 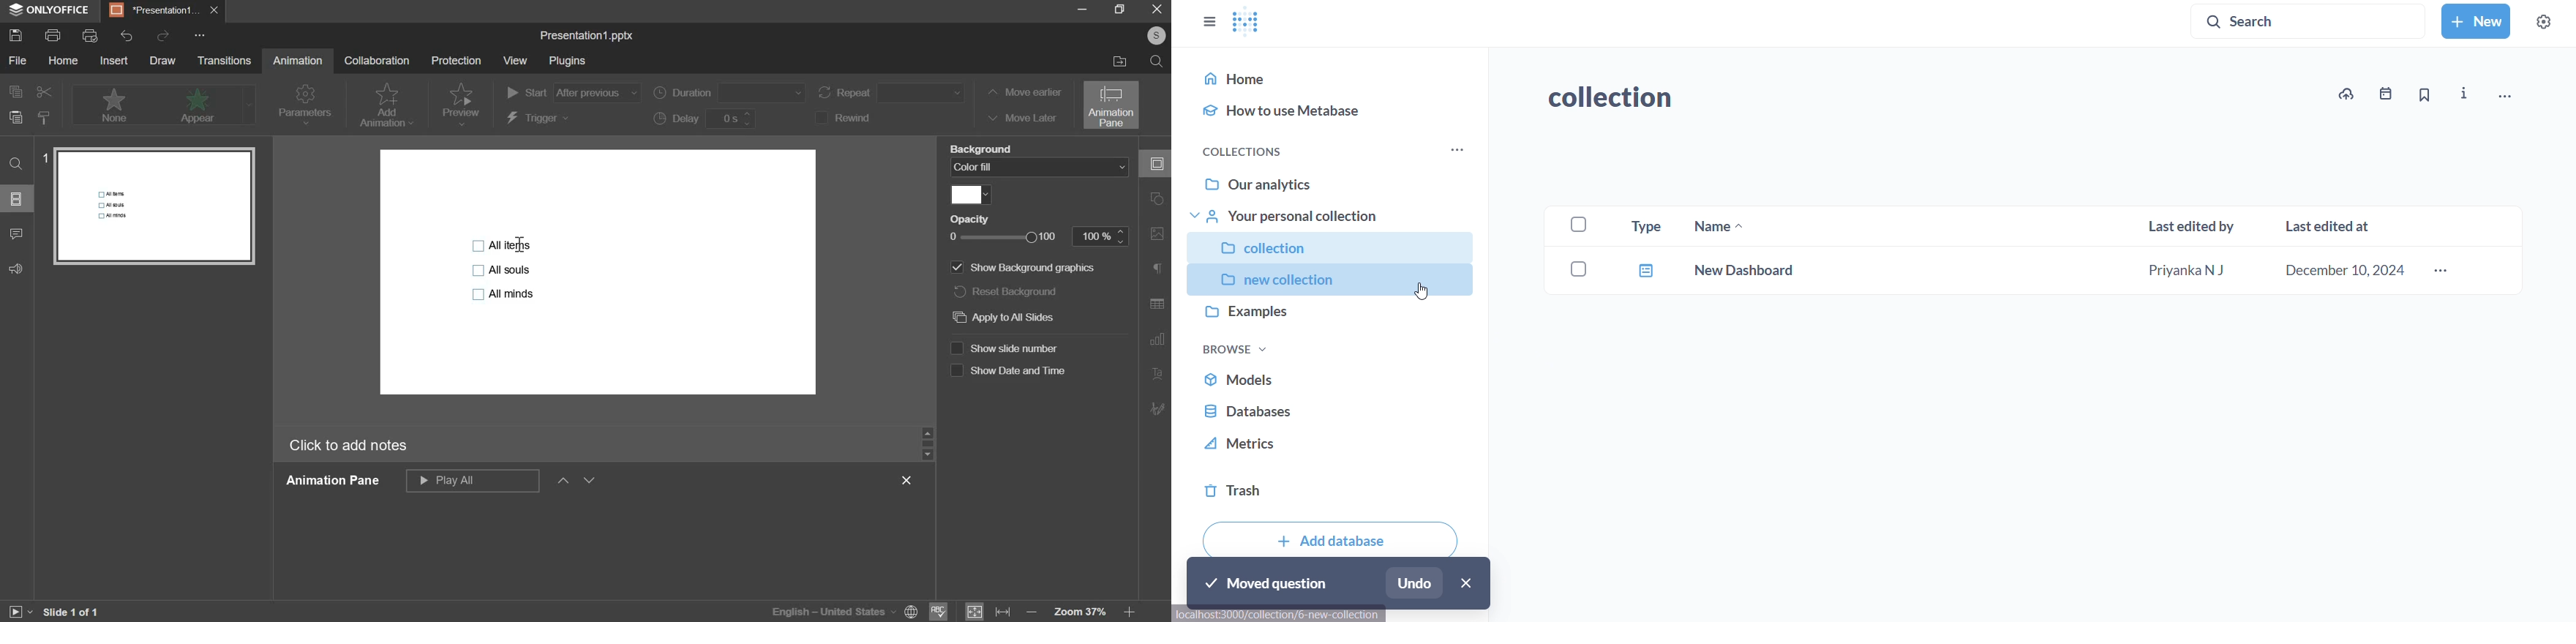 I want to click on parameters, so click(x=305, y=106).